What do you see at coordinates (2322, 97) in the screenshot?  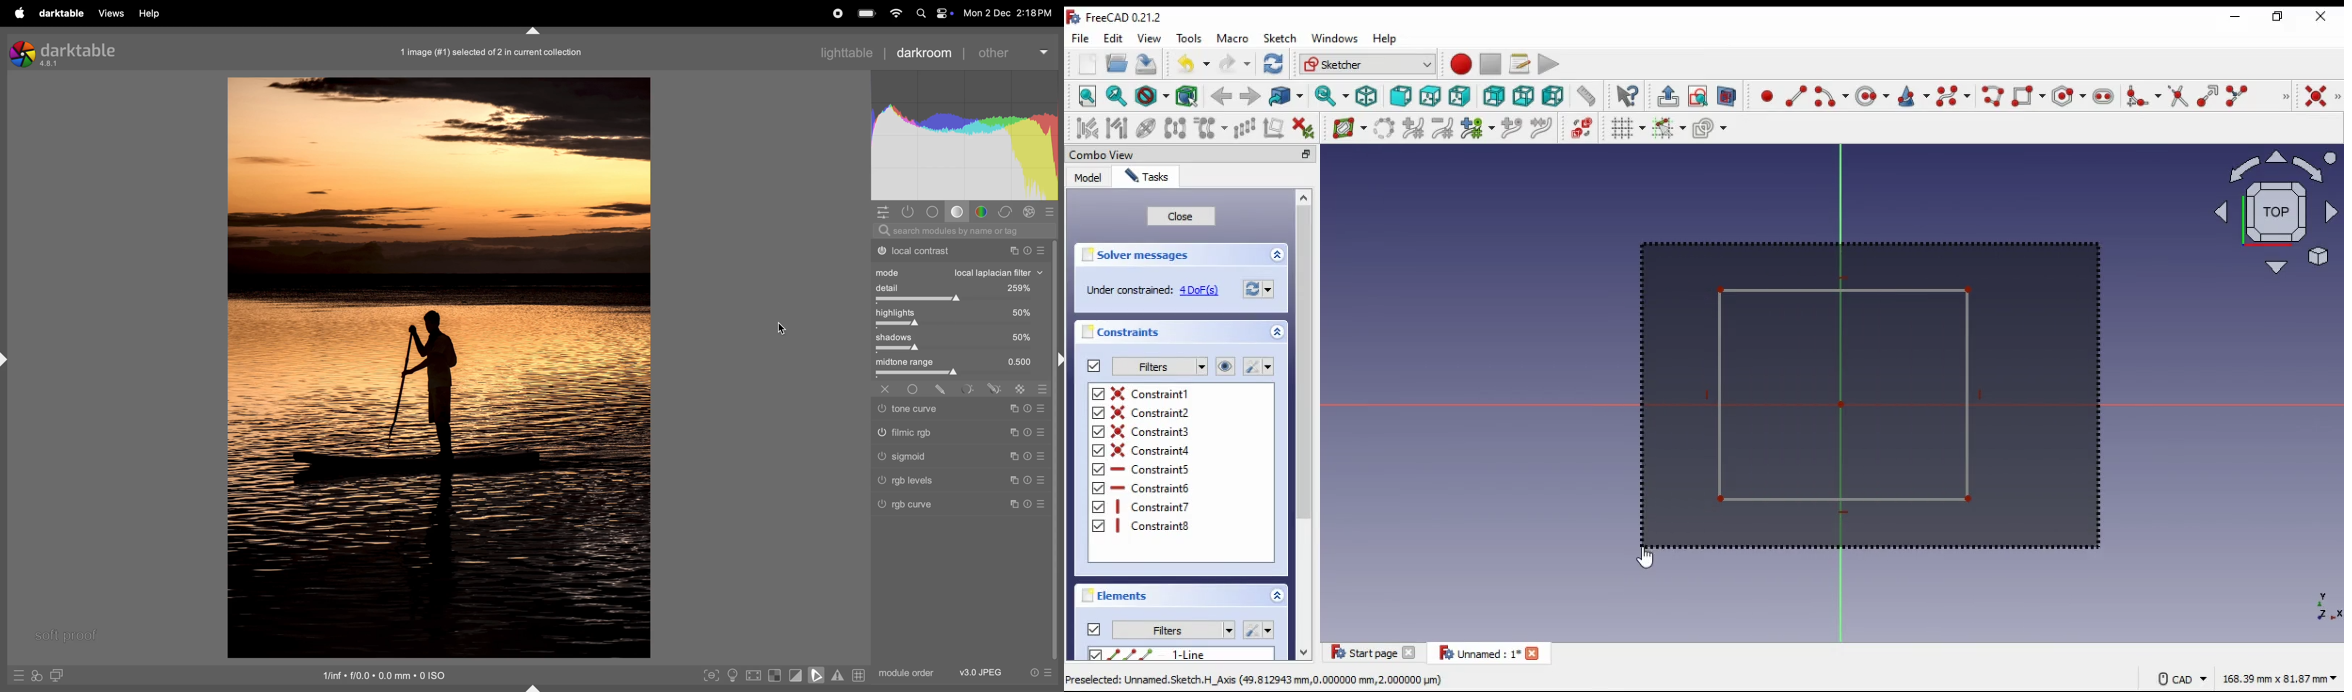 I see `constraint coincident` at bounding box center [2322, 97].